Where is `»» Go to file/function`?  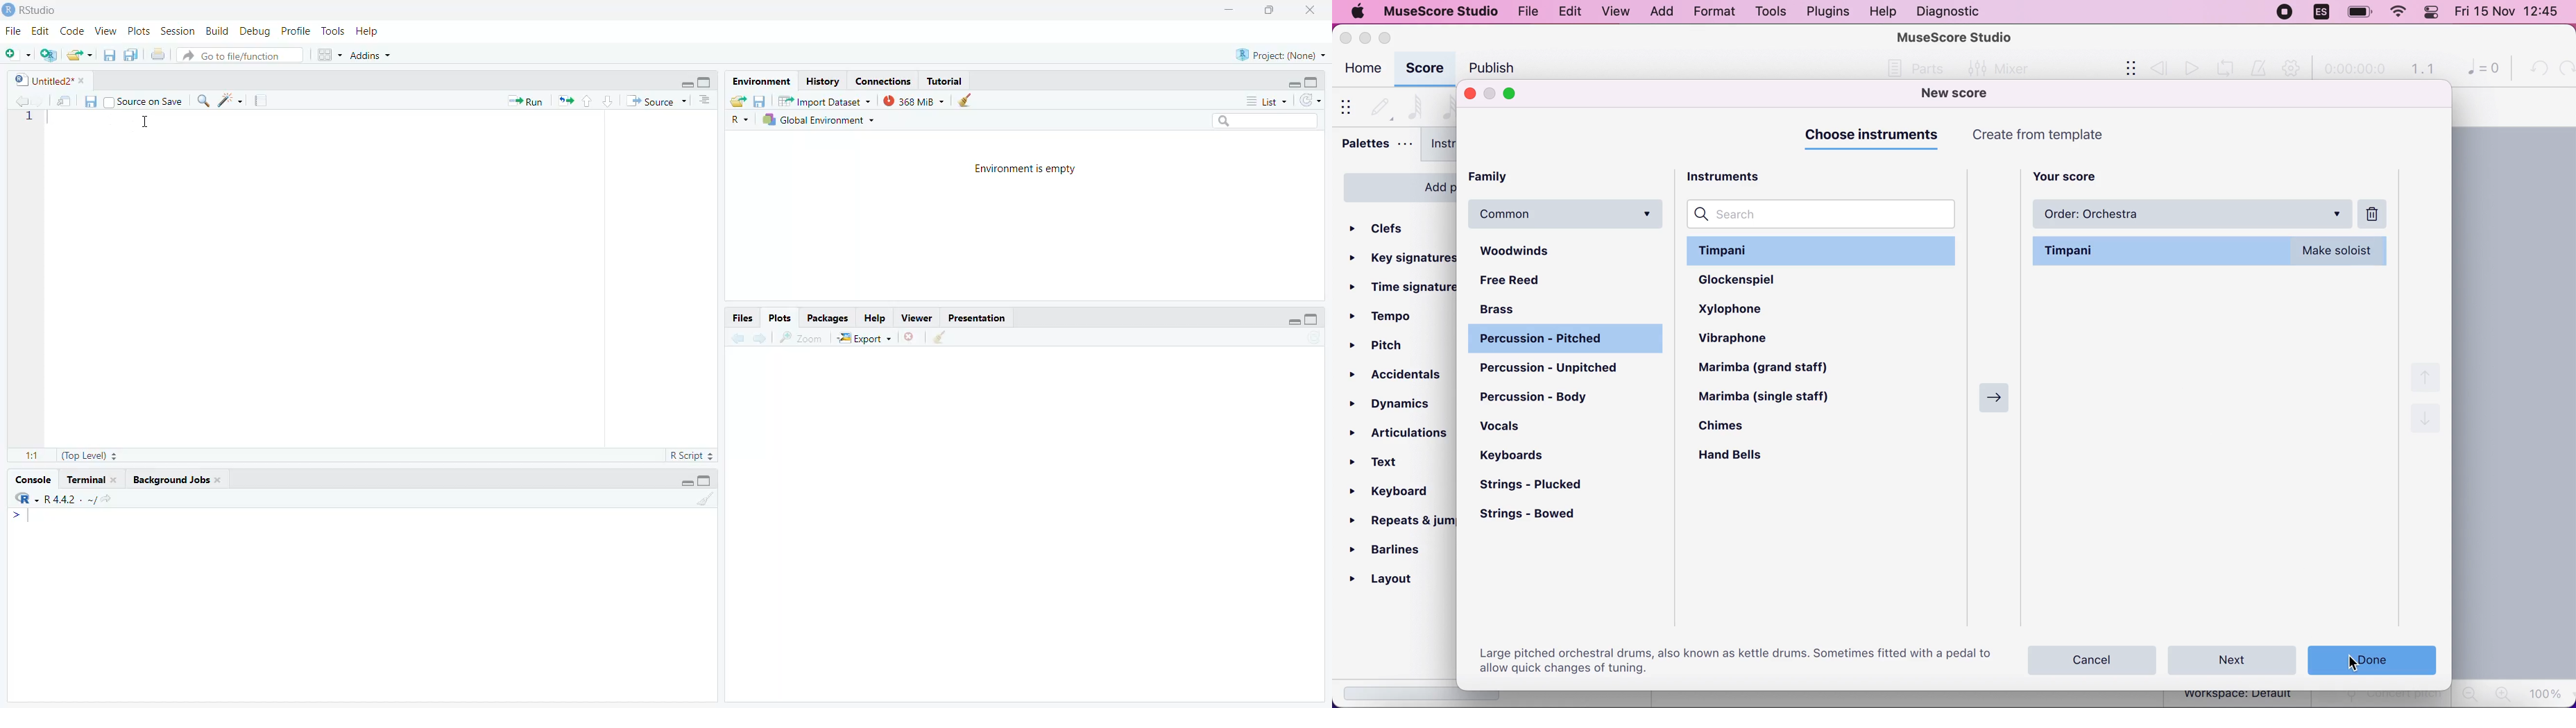 »» Go to file/function is located at coordinates (244, 57).